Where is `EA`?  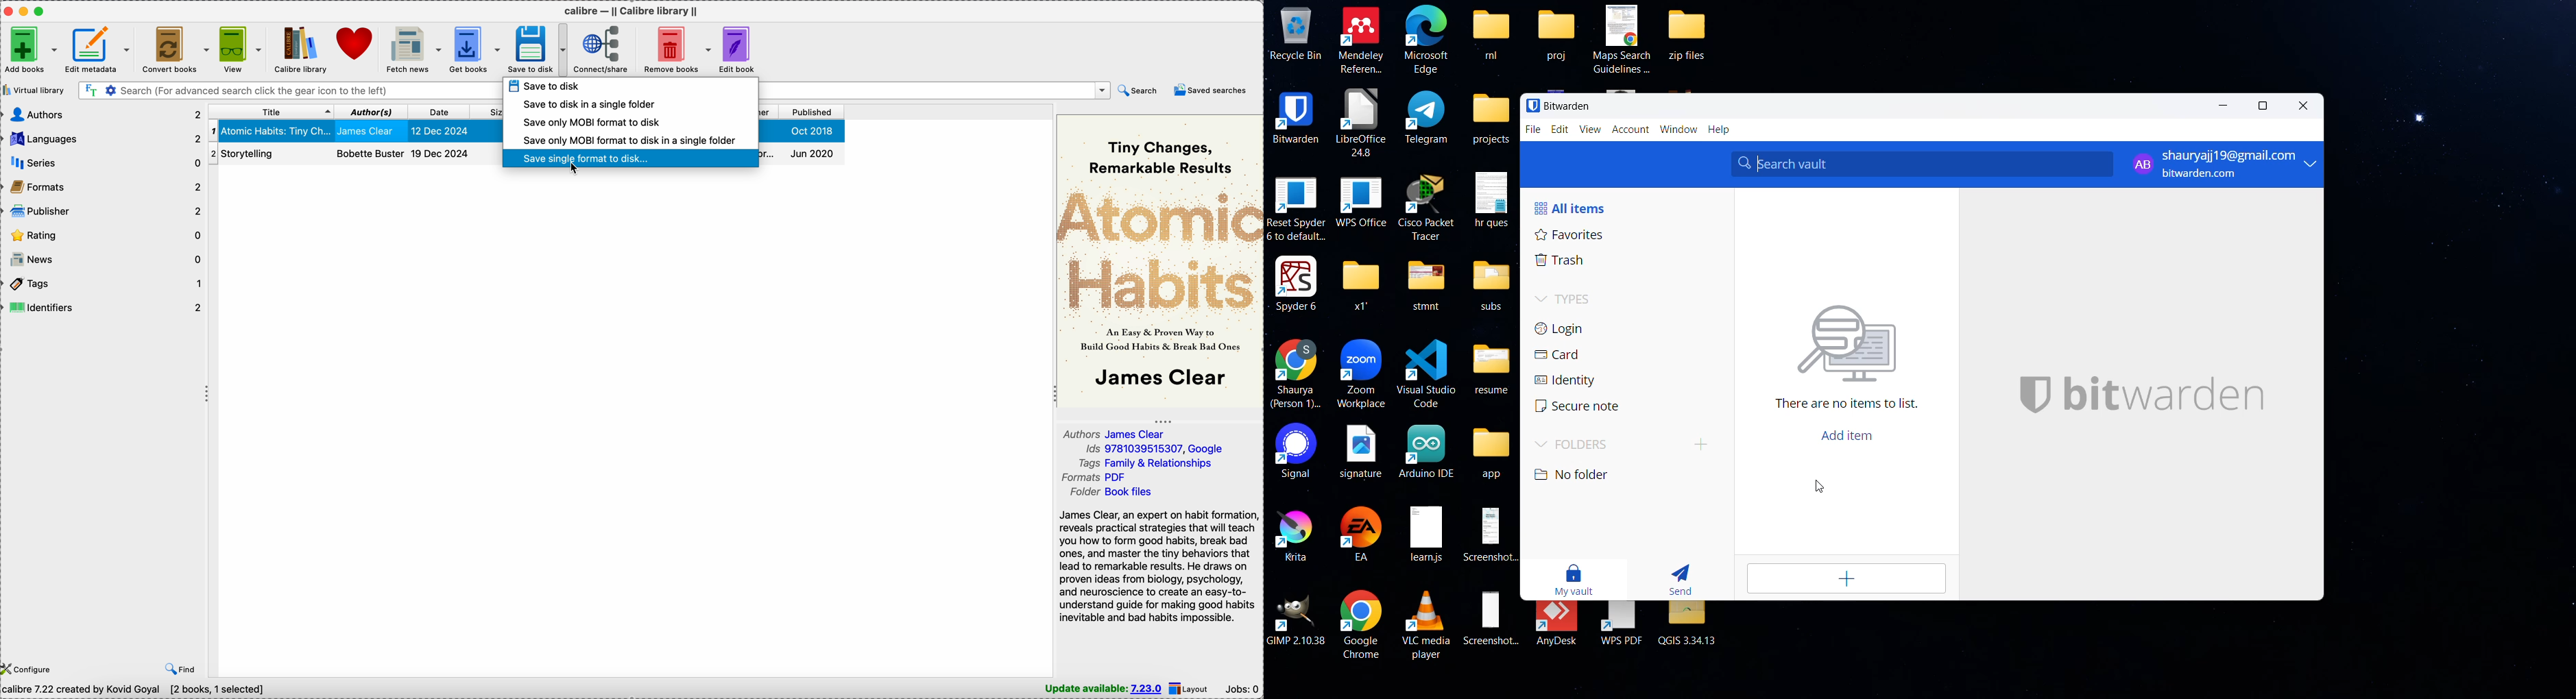 EA is located at coordinates (1362, 534).